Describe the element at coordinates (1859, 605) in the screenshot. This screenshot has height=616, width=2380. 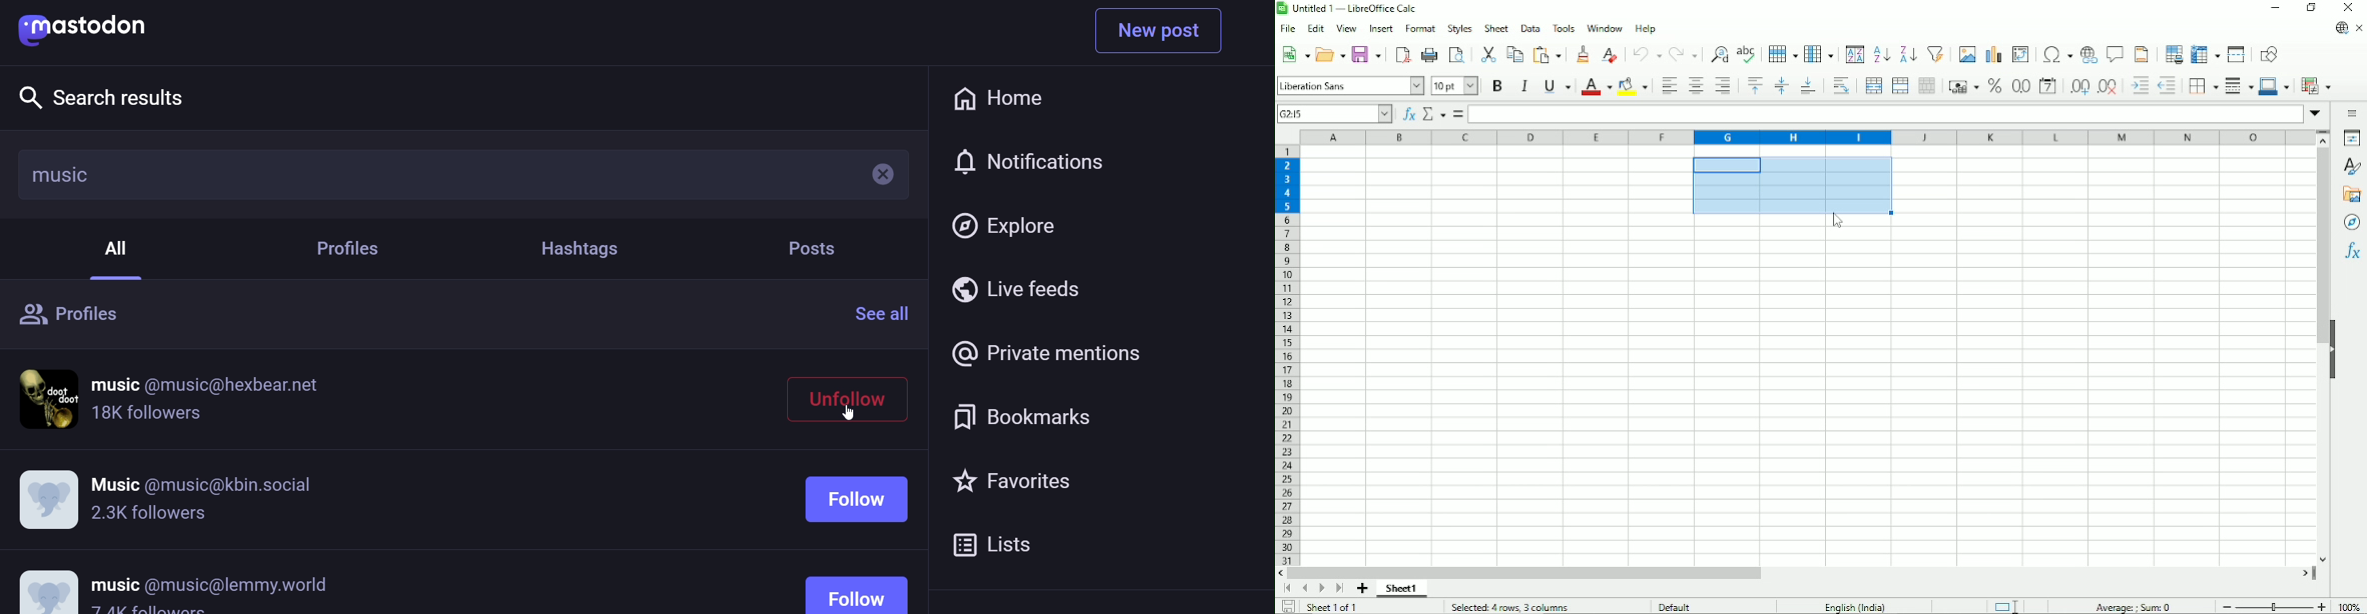
I see `Language` at that location.